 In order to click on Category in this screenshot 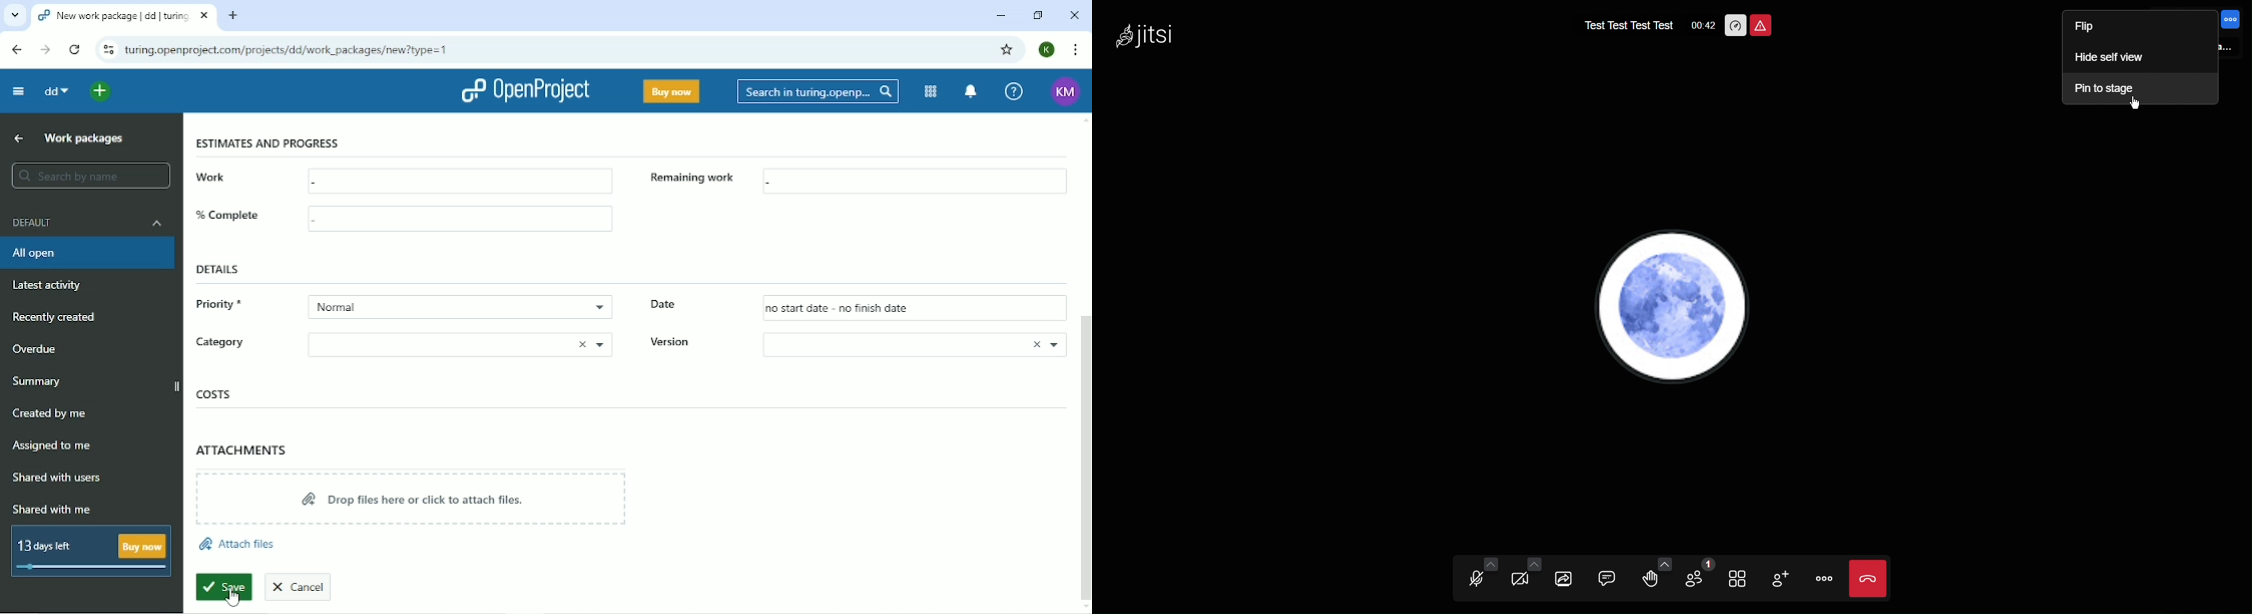, I will do `click(236, 346)`.